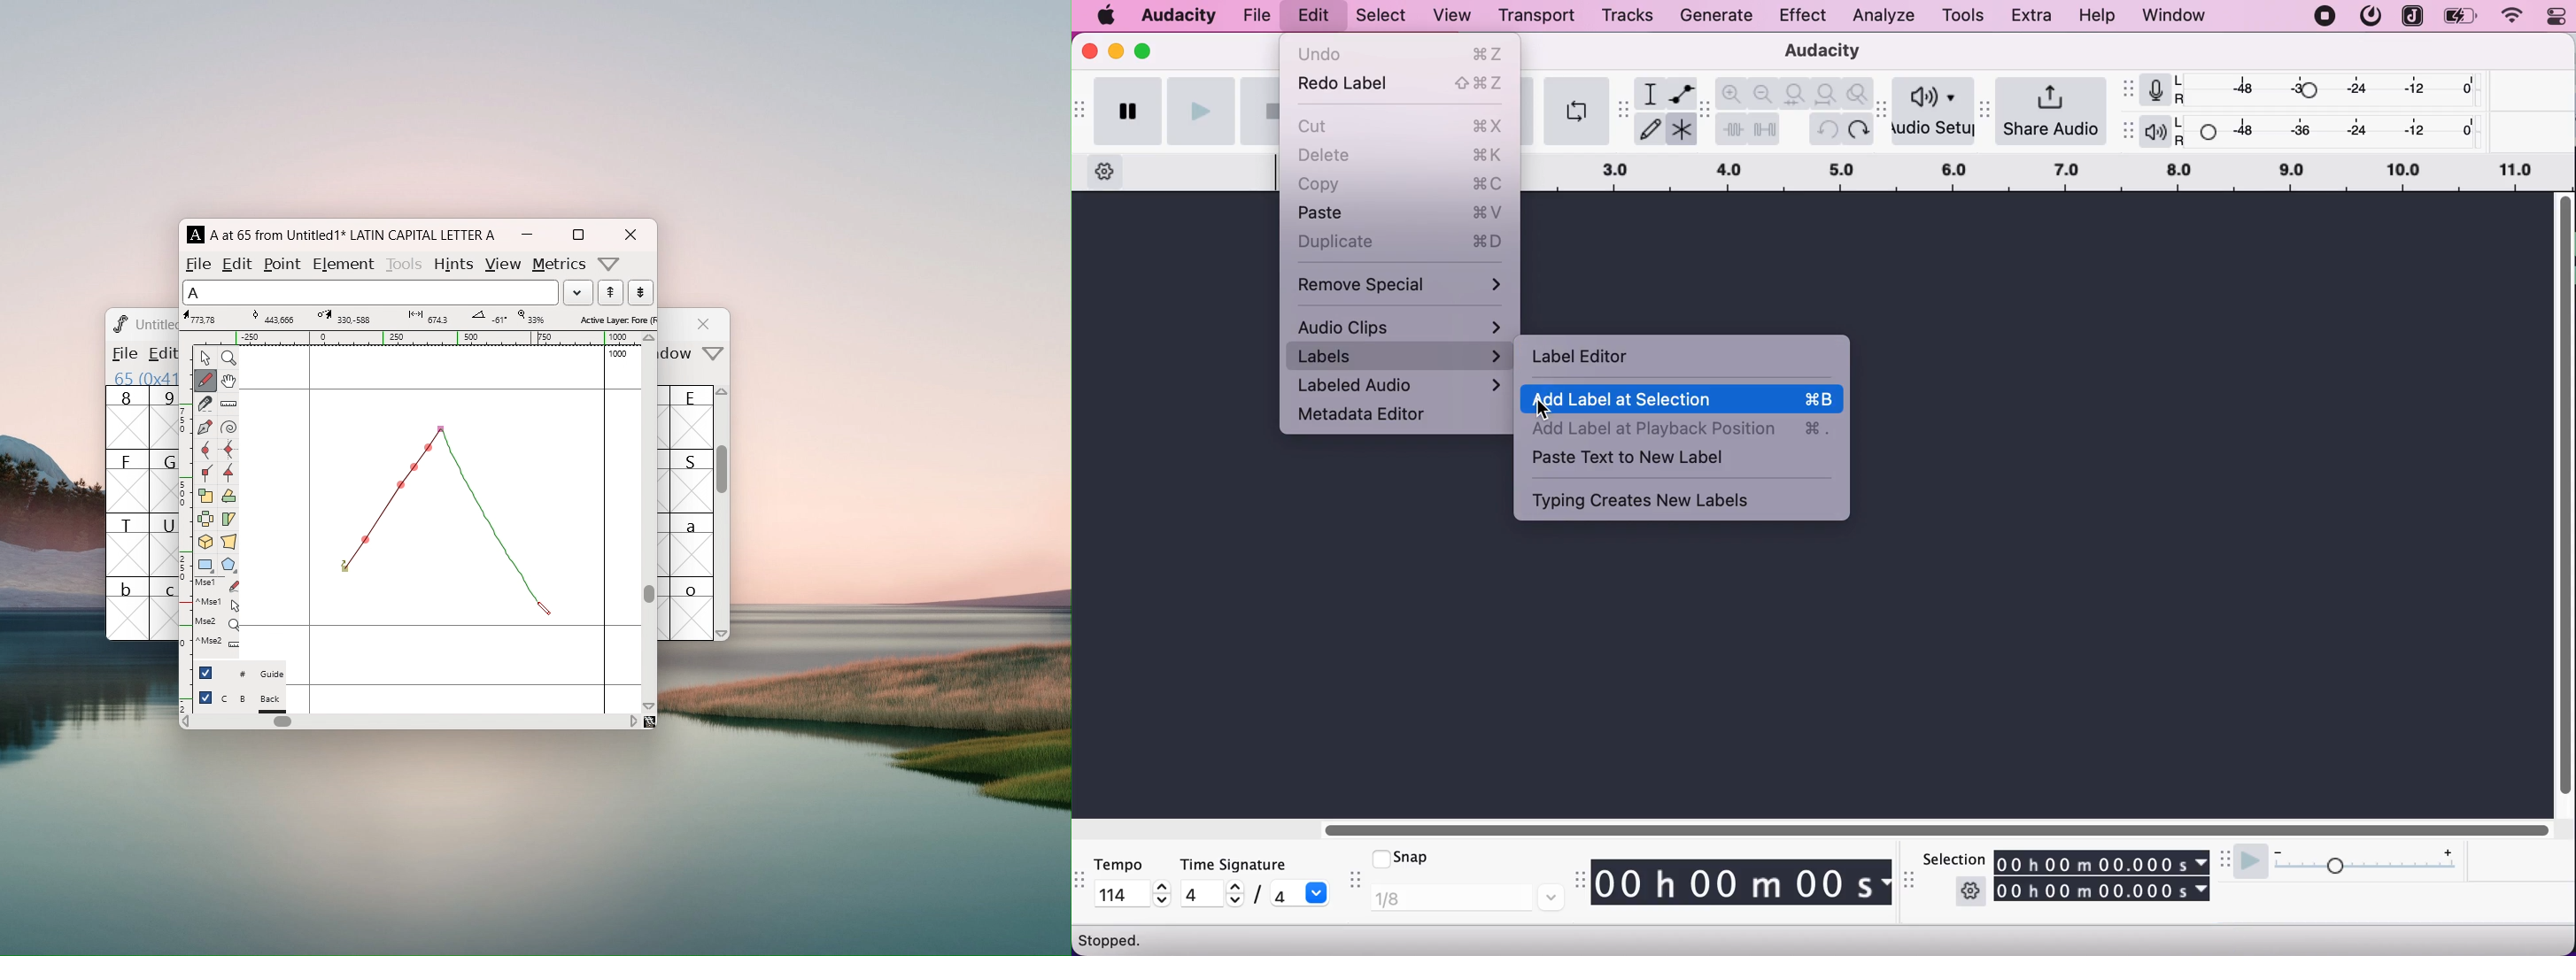 The image size is (2576, 980). I want to click on # Guide, so click(252, 675).